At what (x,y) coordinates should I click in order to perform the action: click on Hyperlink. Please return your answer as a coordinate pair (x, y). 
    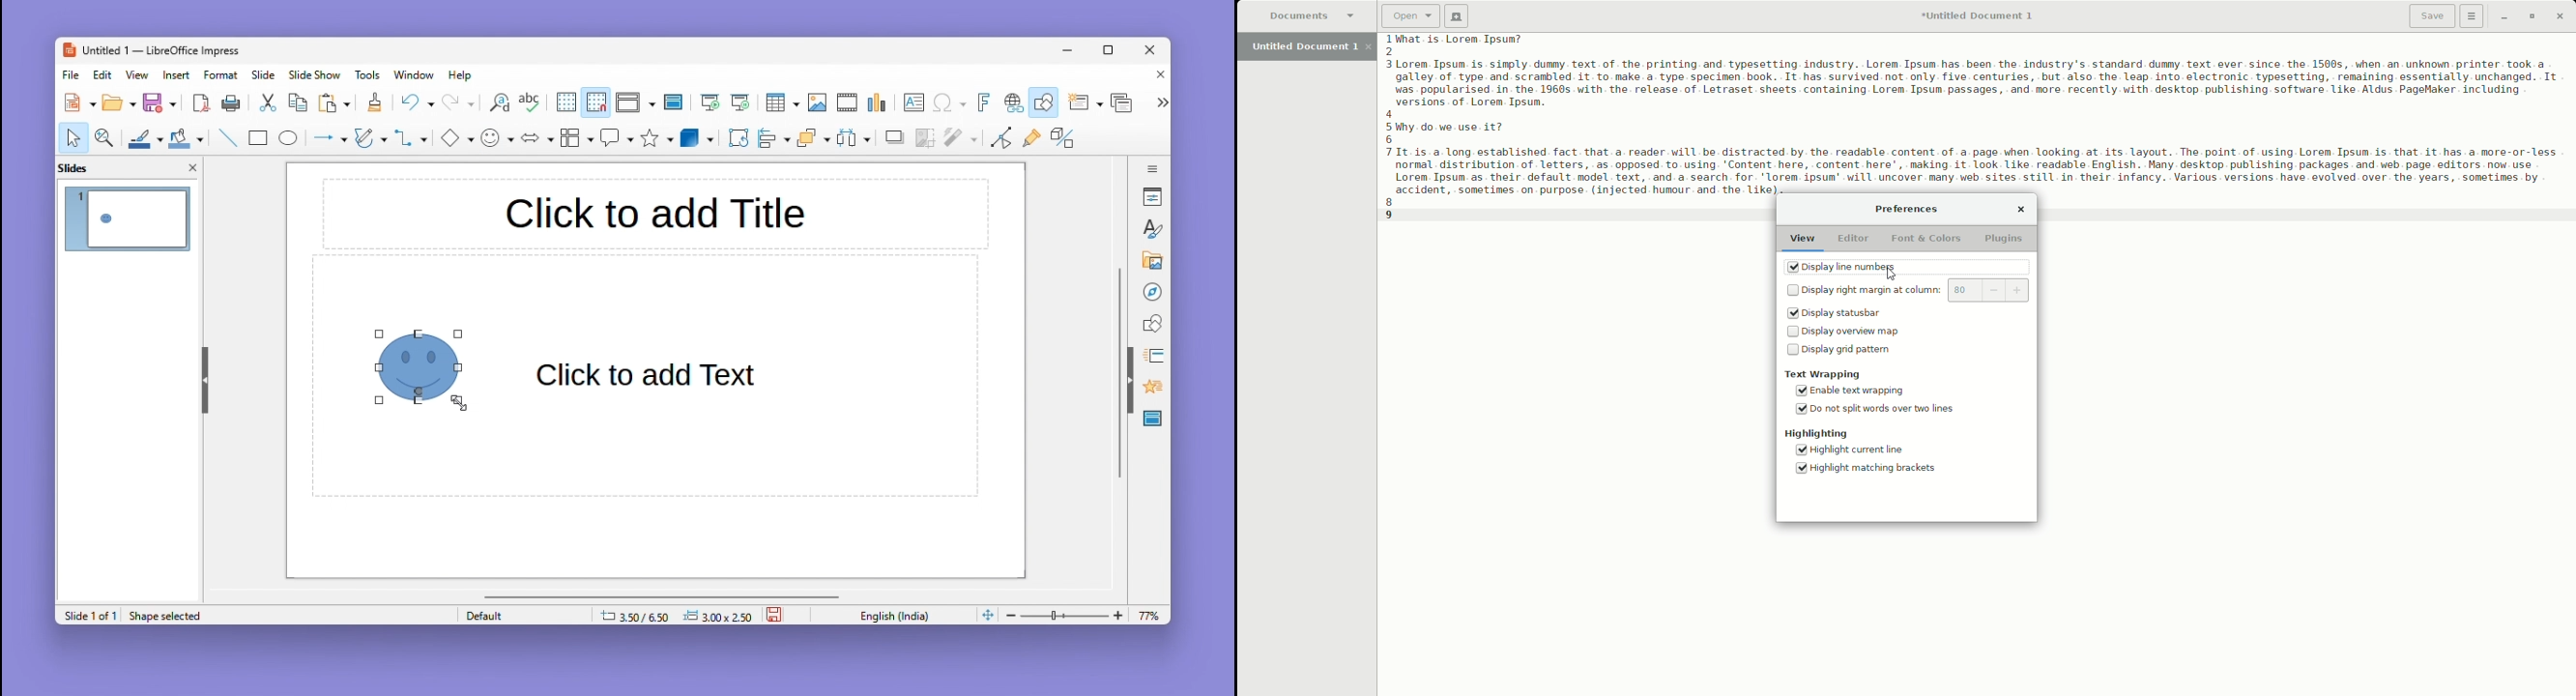
    Looking at the image, I should click on (1011, 104).